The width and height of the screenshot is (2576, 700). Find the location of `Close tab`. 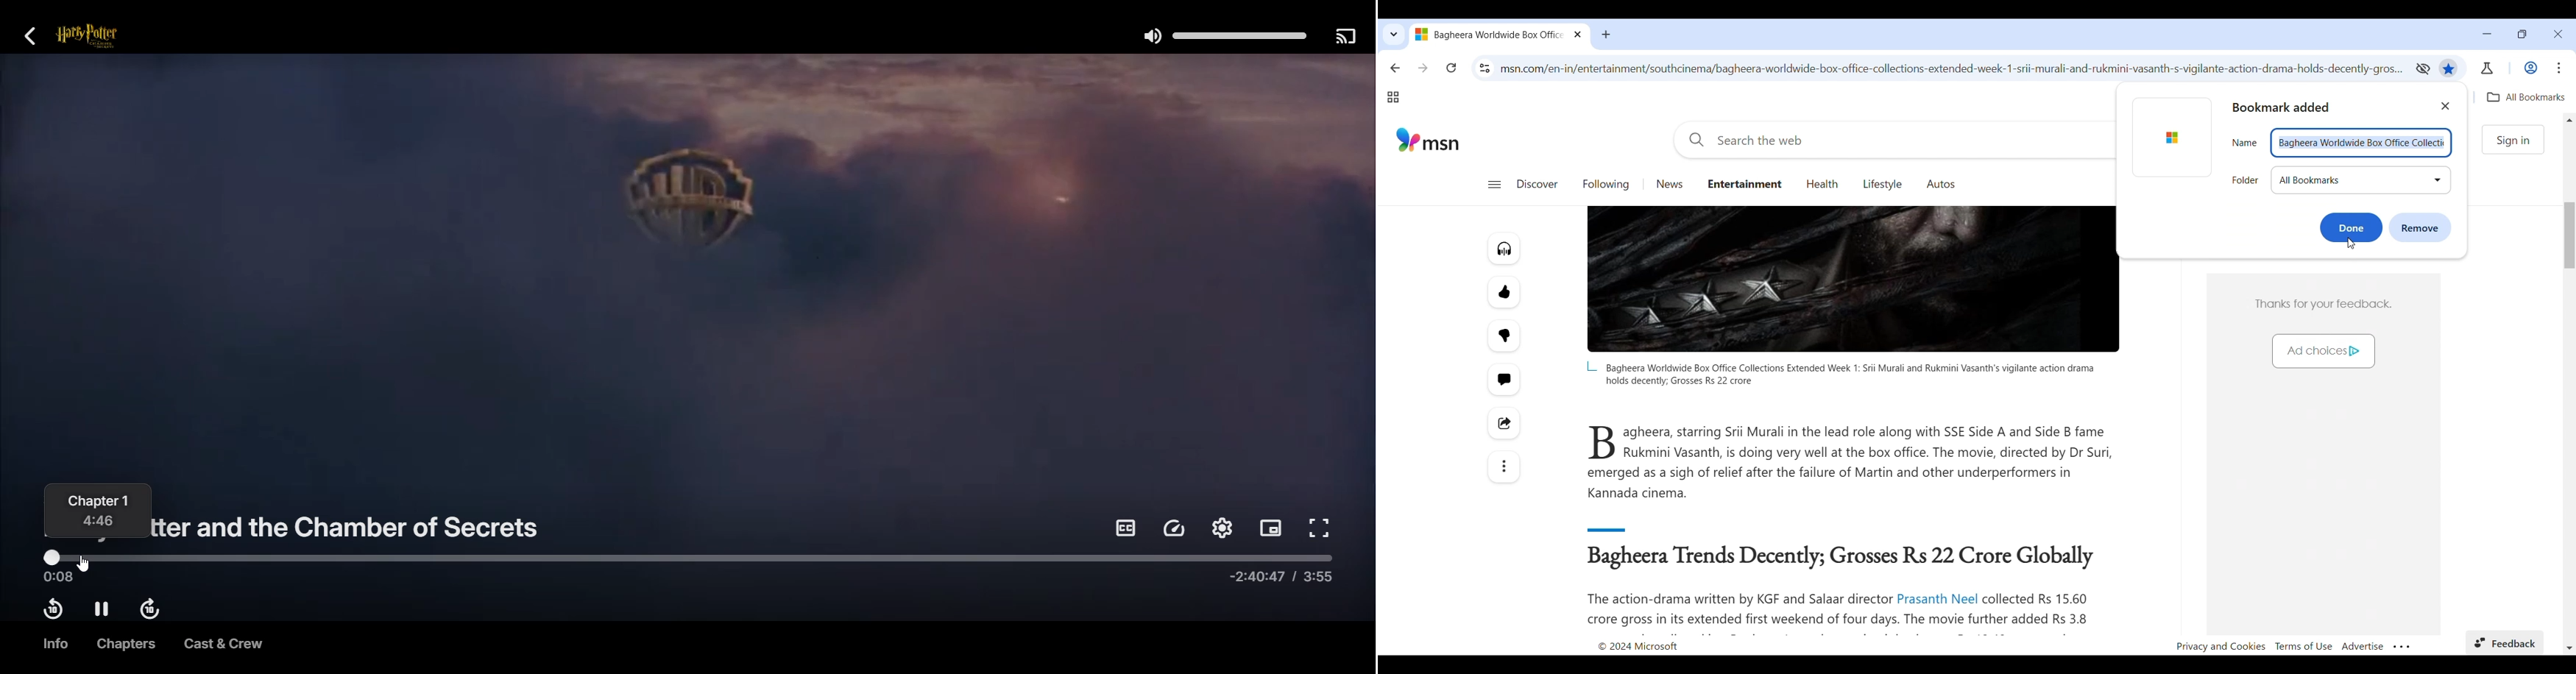

Close tab is located at coordinates (1579, 34).